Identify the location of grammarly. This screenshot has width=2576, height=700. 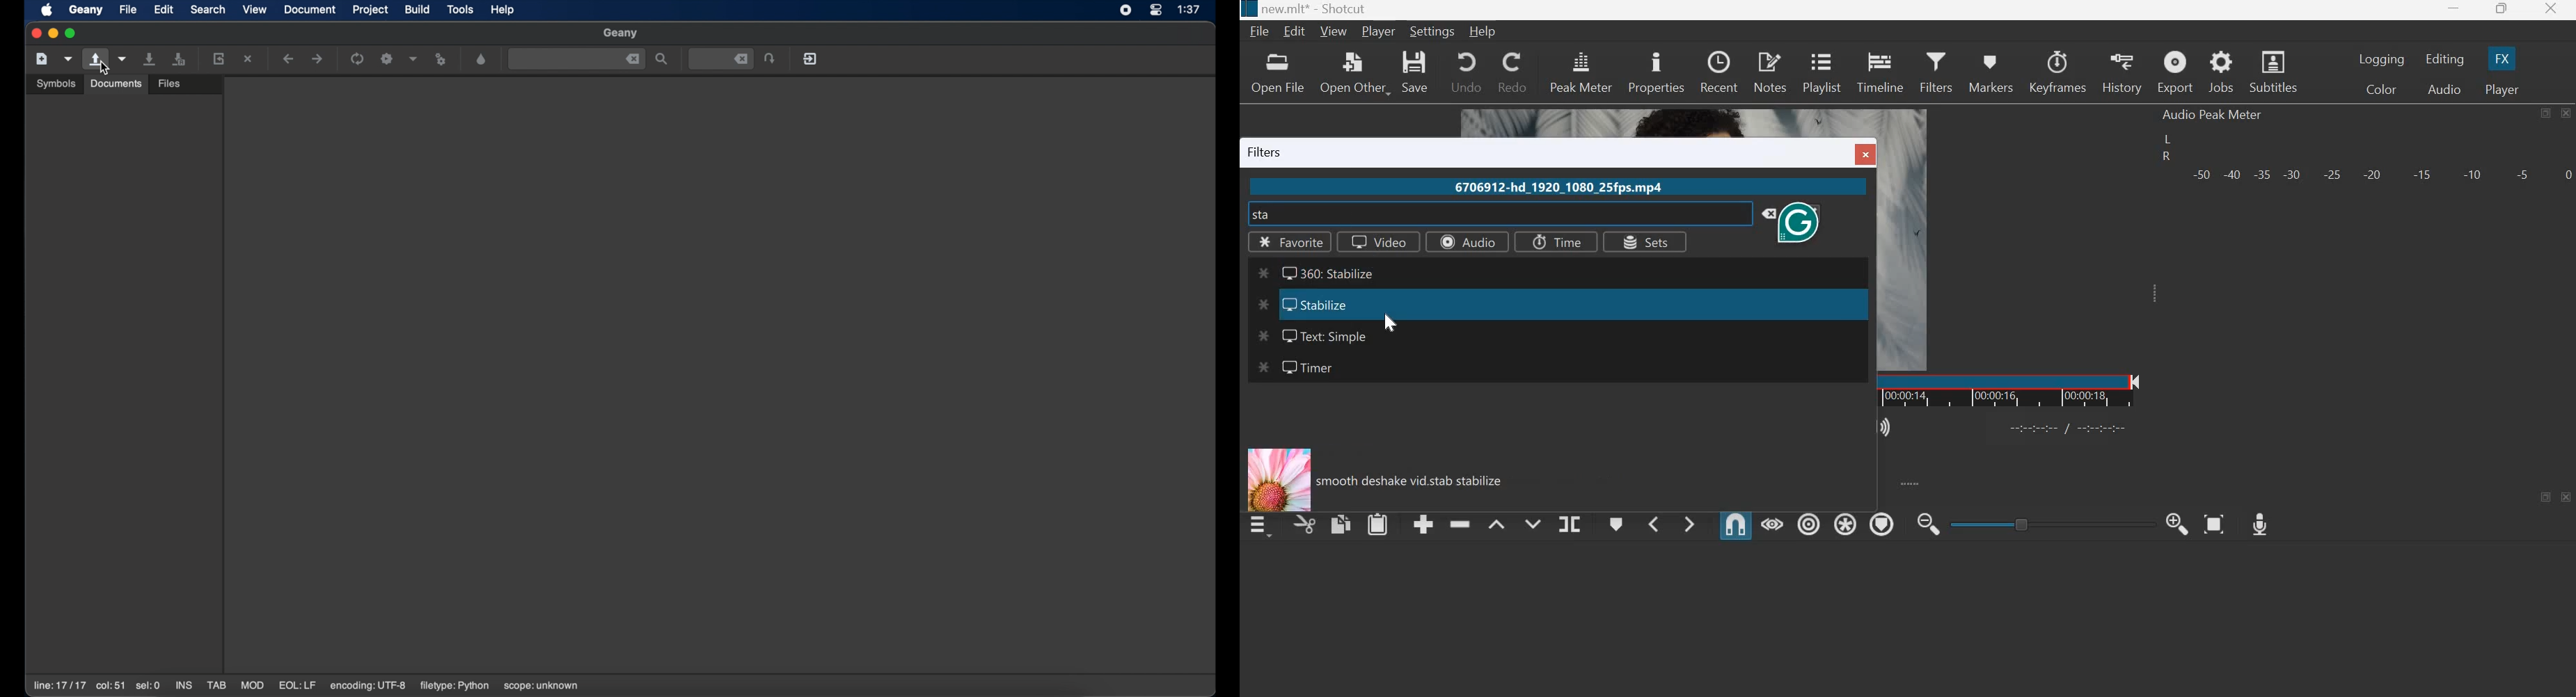
(1803, 223).